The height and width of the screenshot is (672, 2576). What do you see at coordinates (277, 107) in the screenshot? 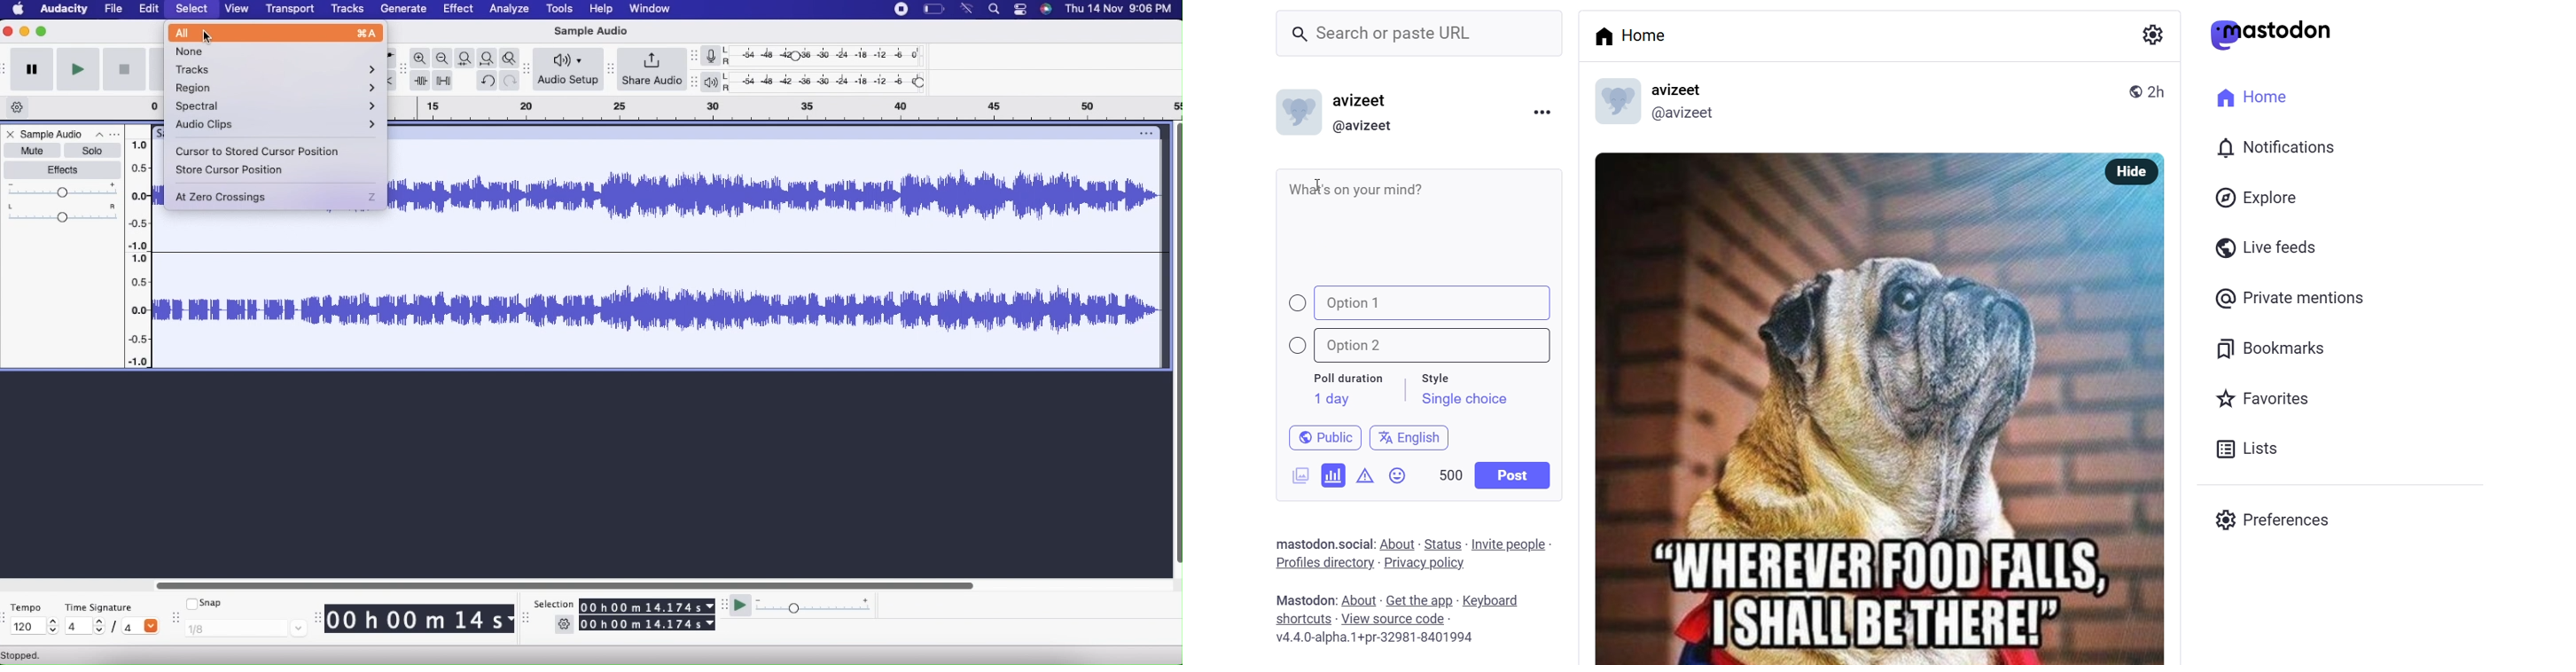
I see `Spectral` at bounding box center [277, 107].